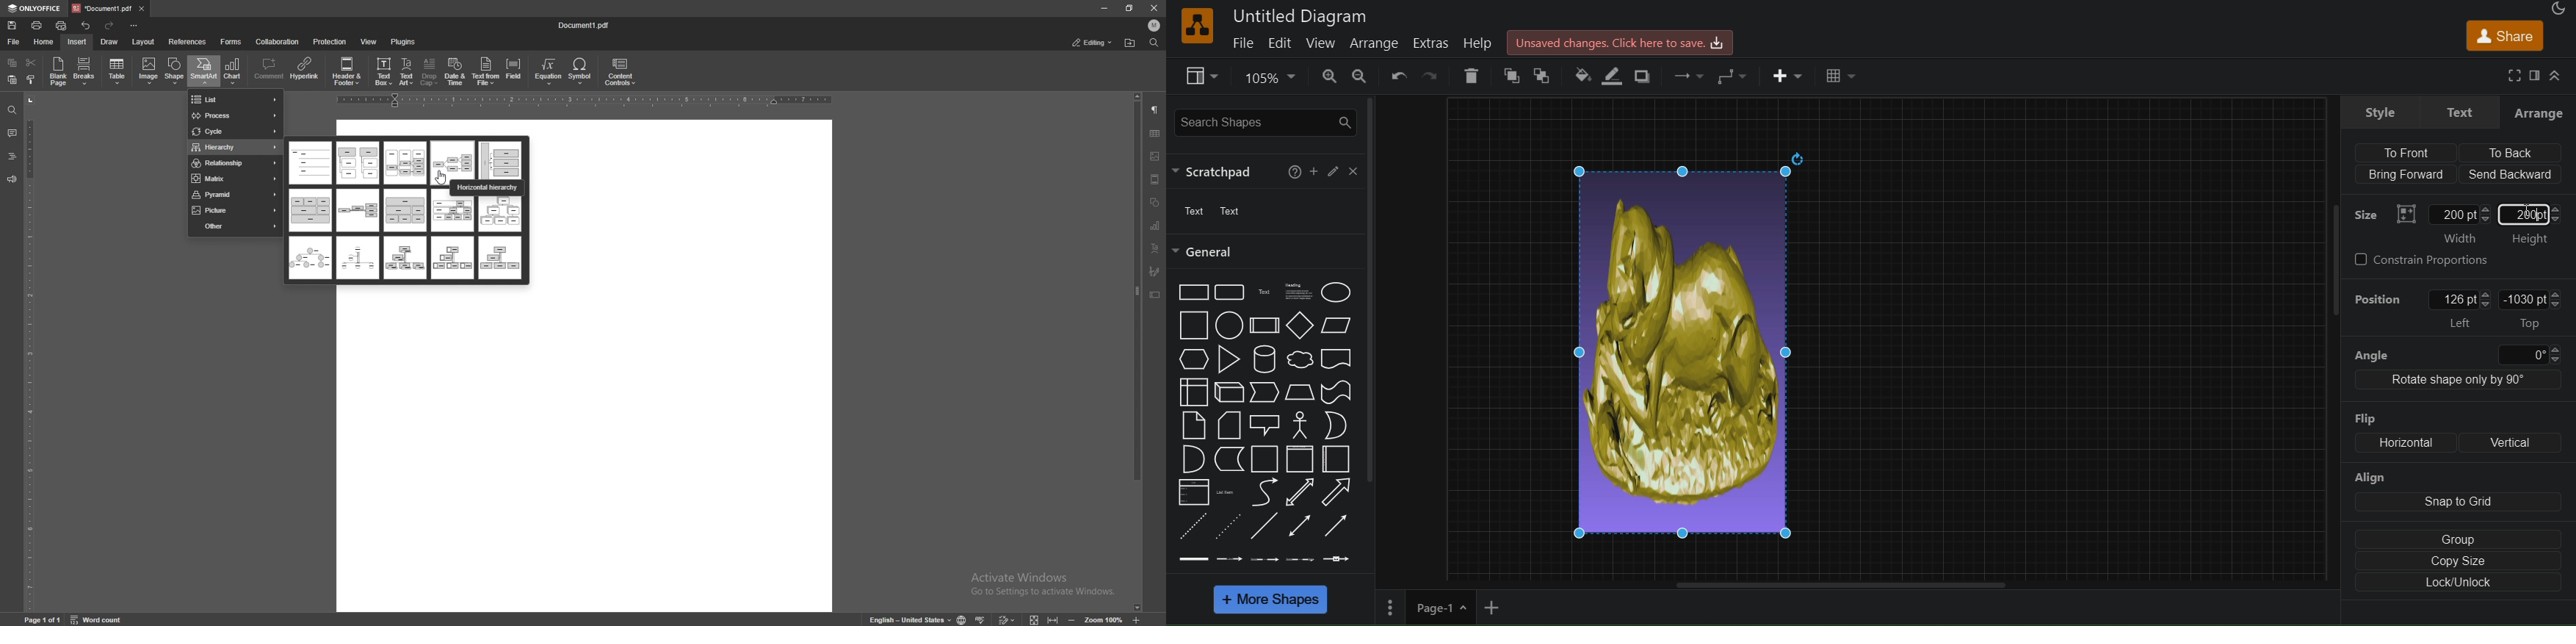  What do you see at coordinates (2459, 584) in the screenshot?
I see `Lock/unlock` at bounding box center [2459, 584].